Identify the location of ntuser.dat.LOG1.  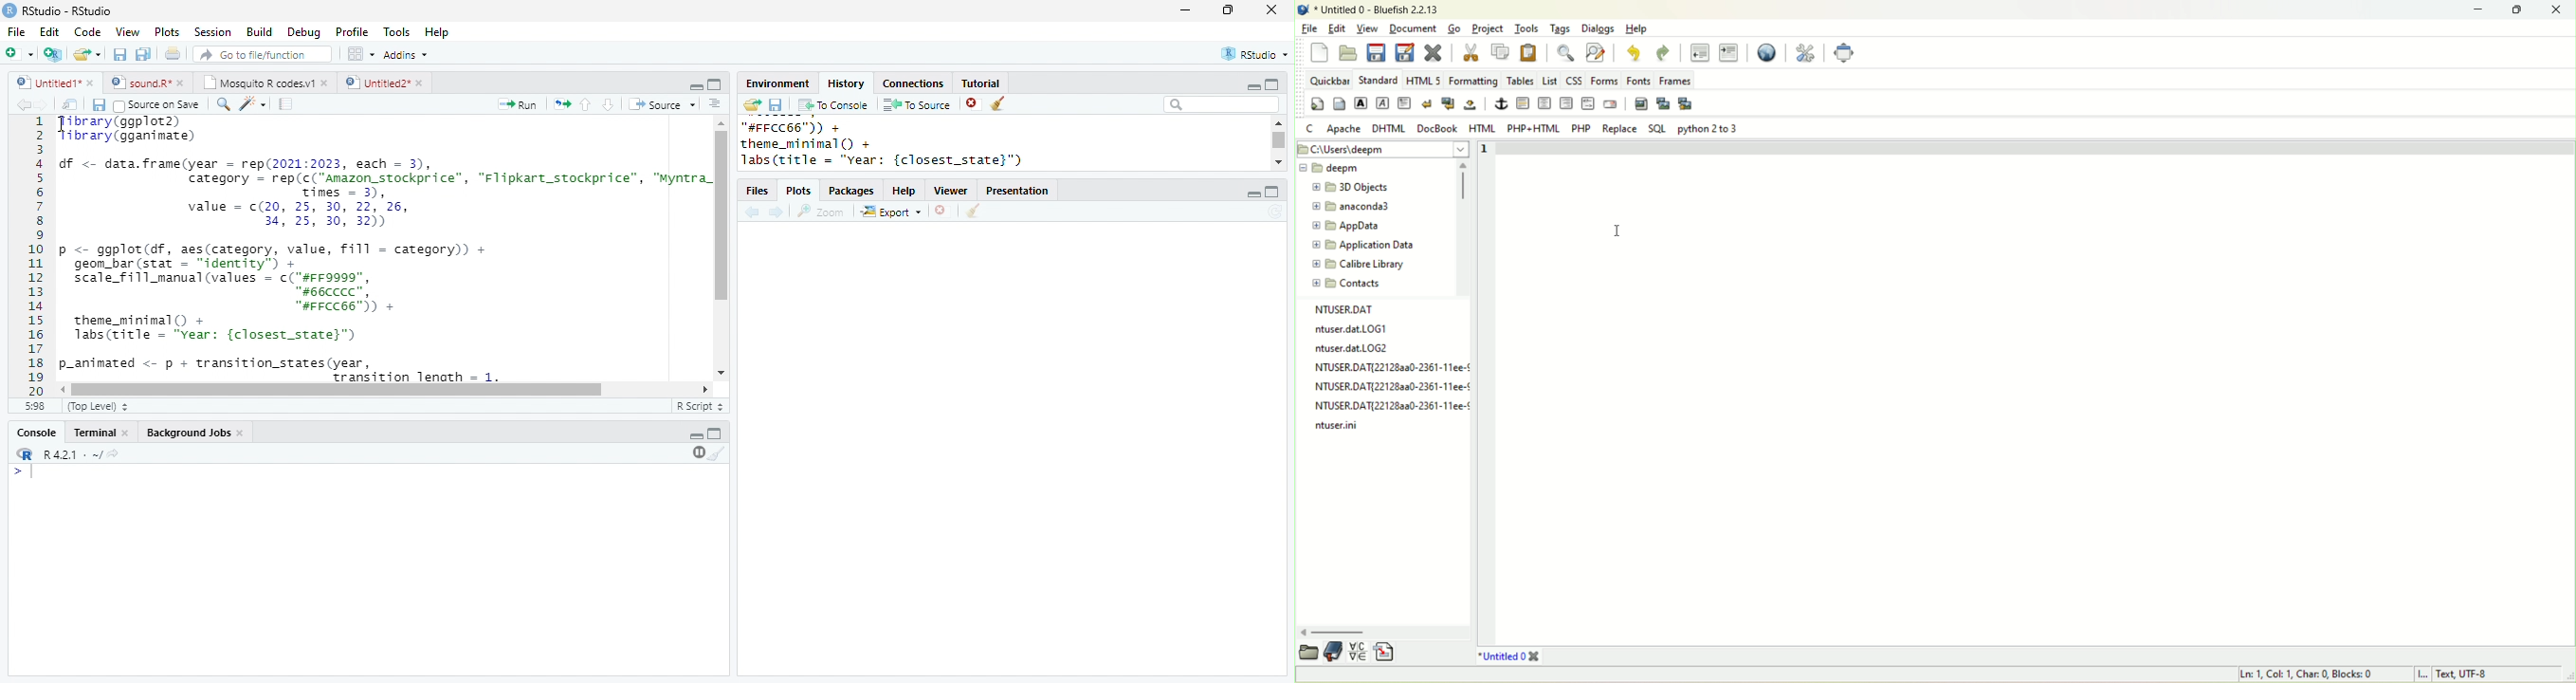
(1355, 327).